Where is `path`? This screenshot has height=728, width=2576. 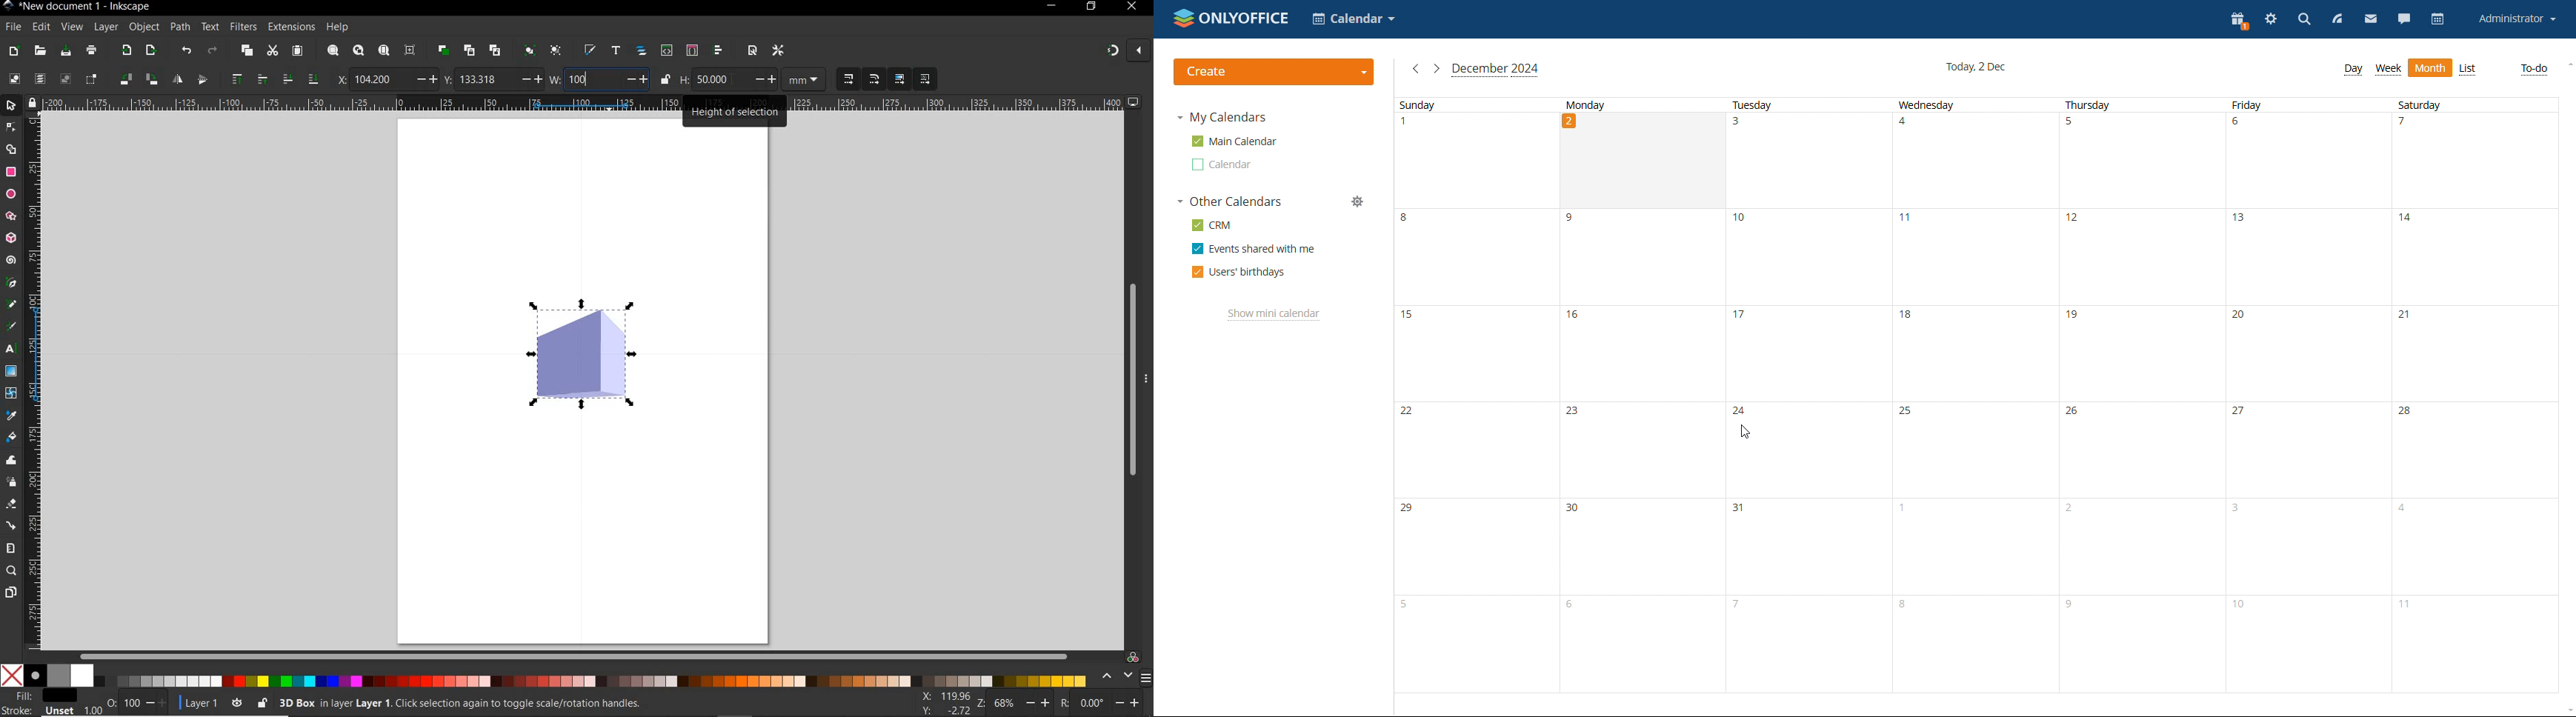
path is located at coordinates (179, 26).